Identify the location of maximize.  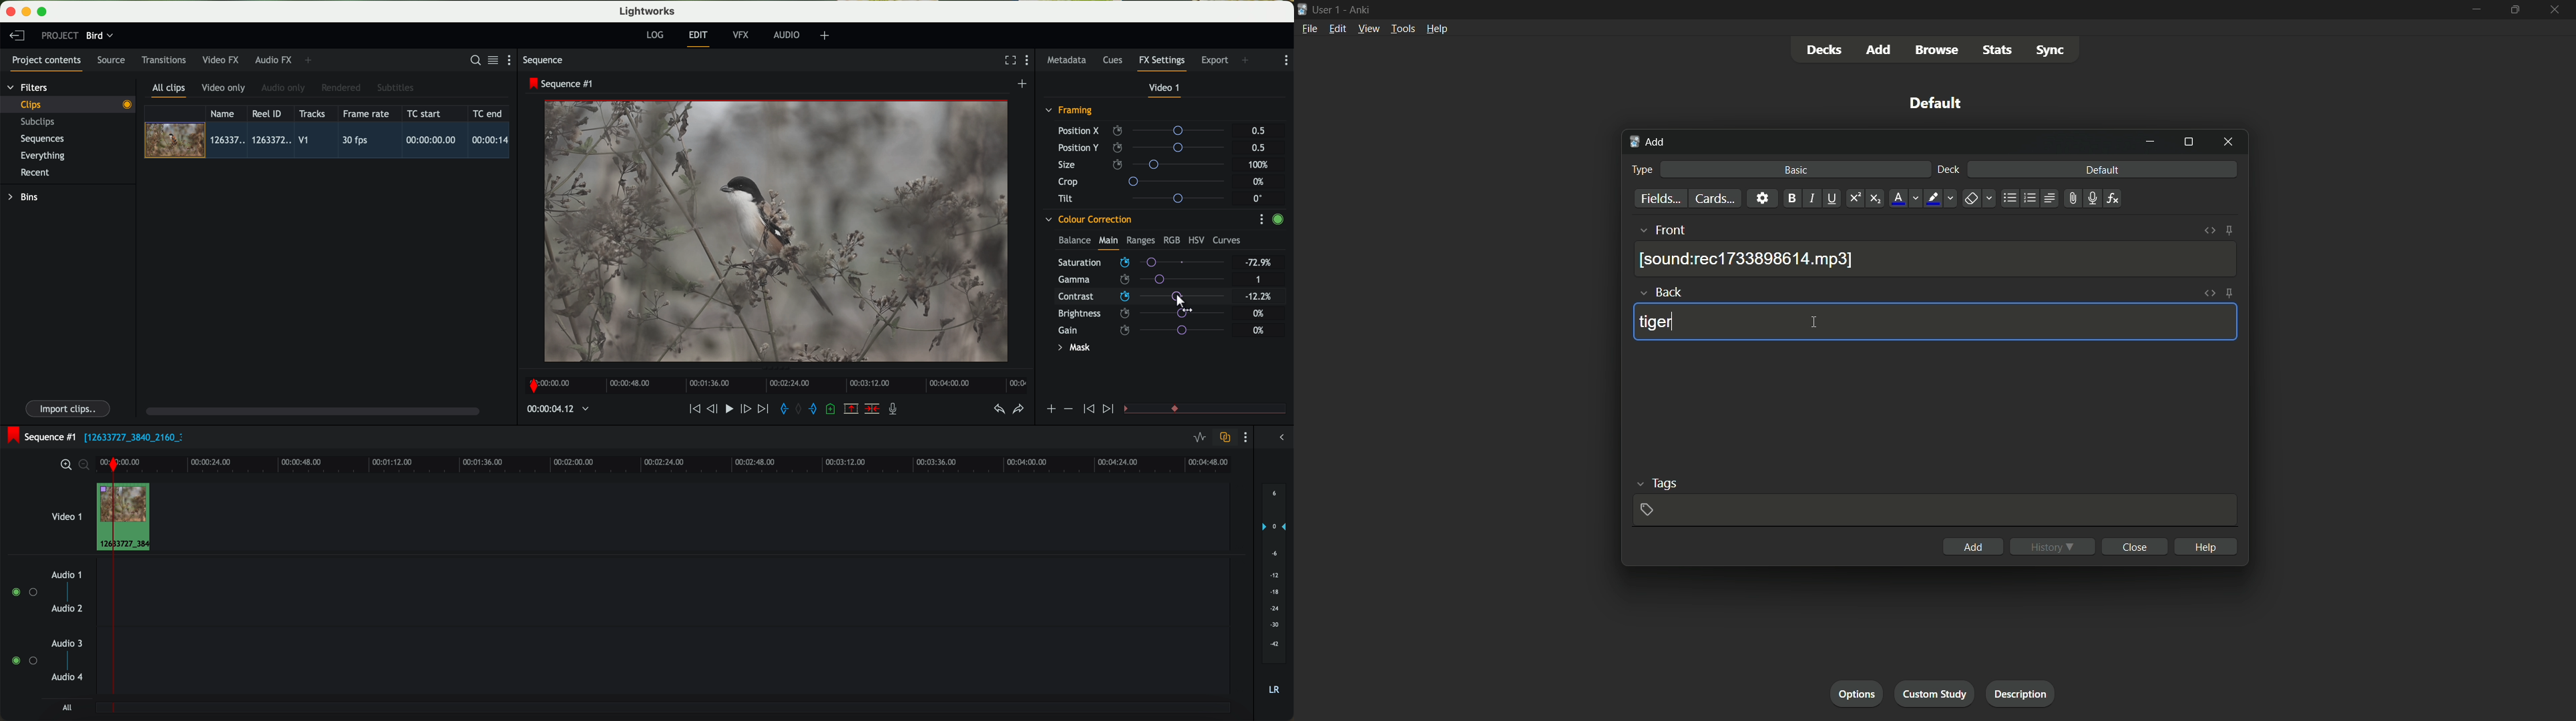
(2188, 143).